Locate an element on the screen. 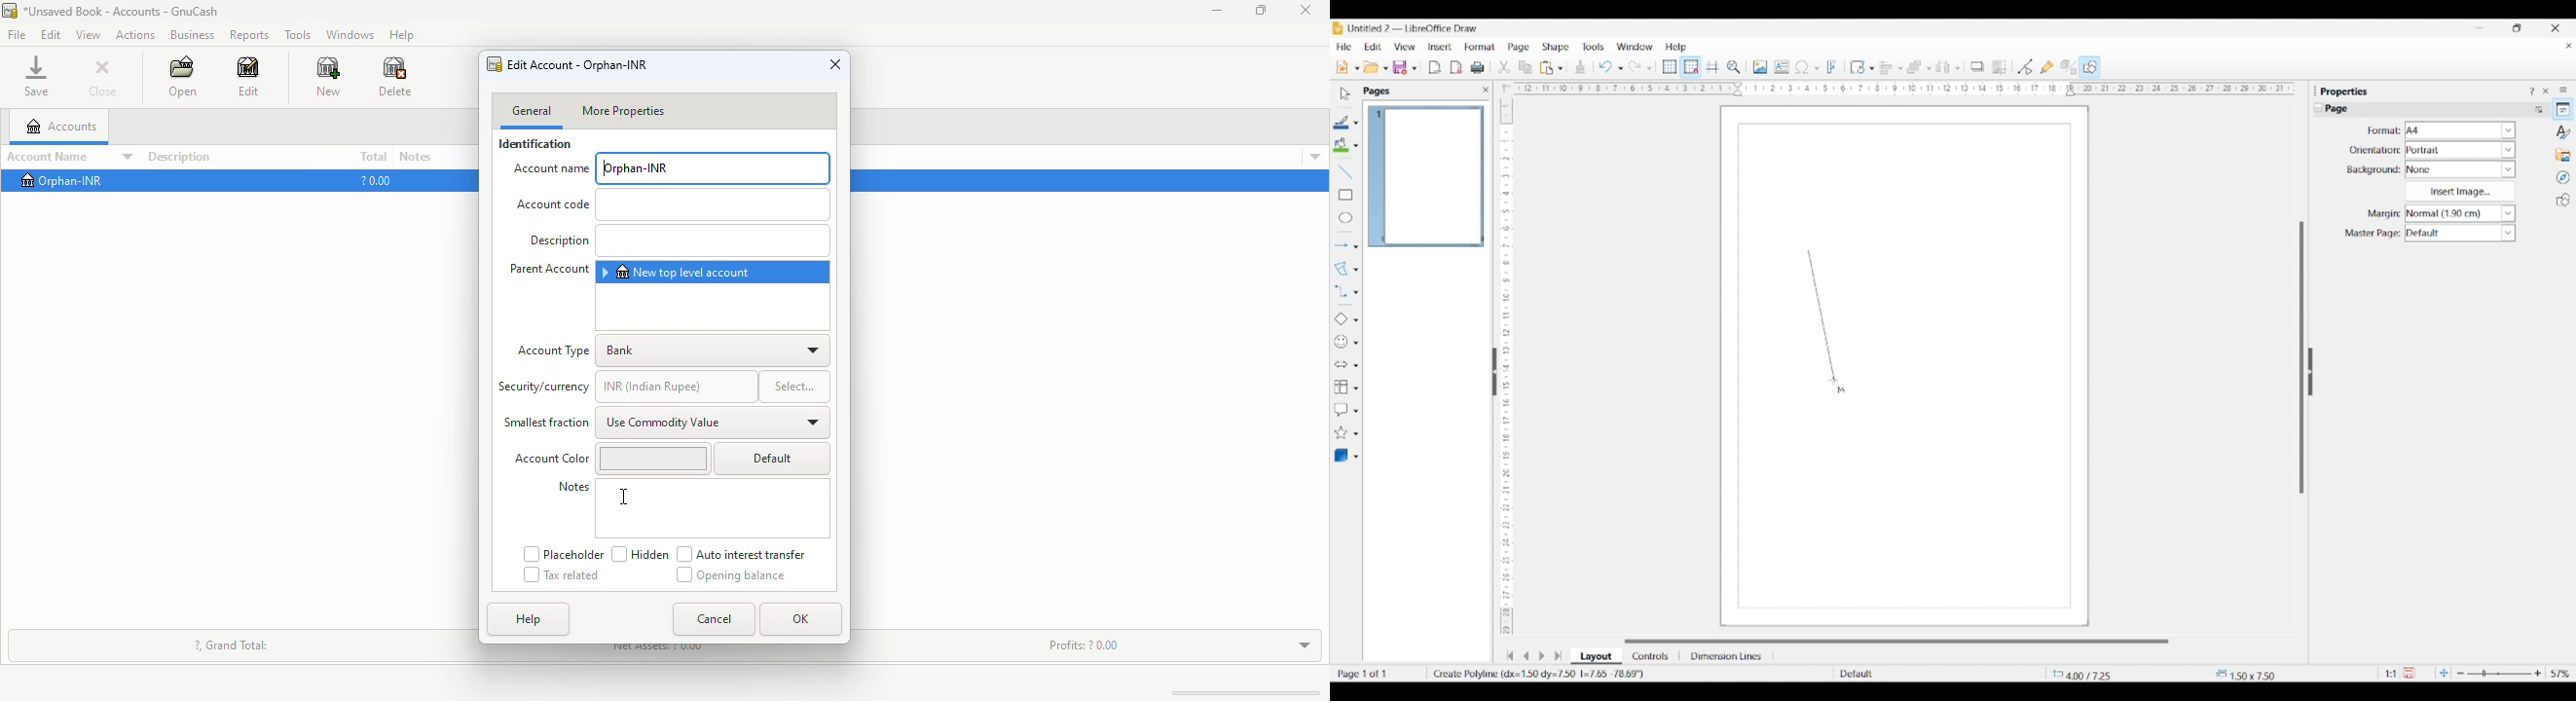 Image resolution: width=2576 pixels, height=728 pixels. new top level account is located at coordinates (677, 272).